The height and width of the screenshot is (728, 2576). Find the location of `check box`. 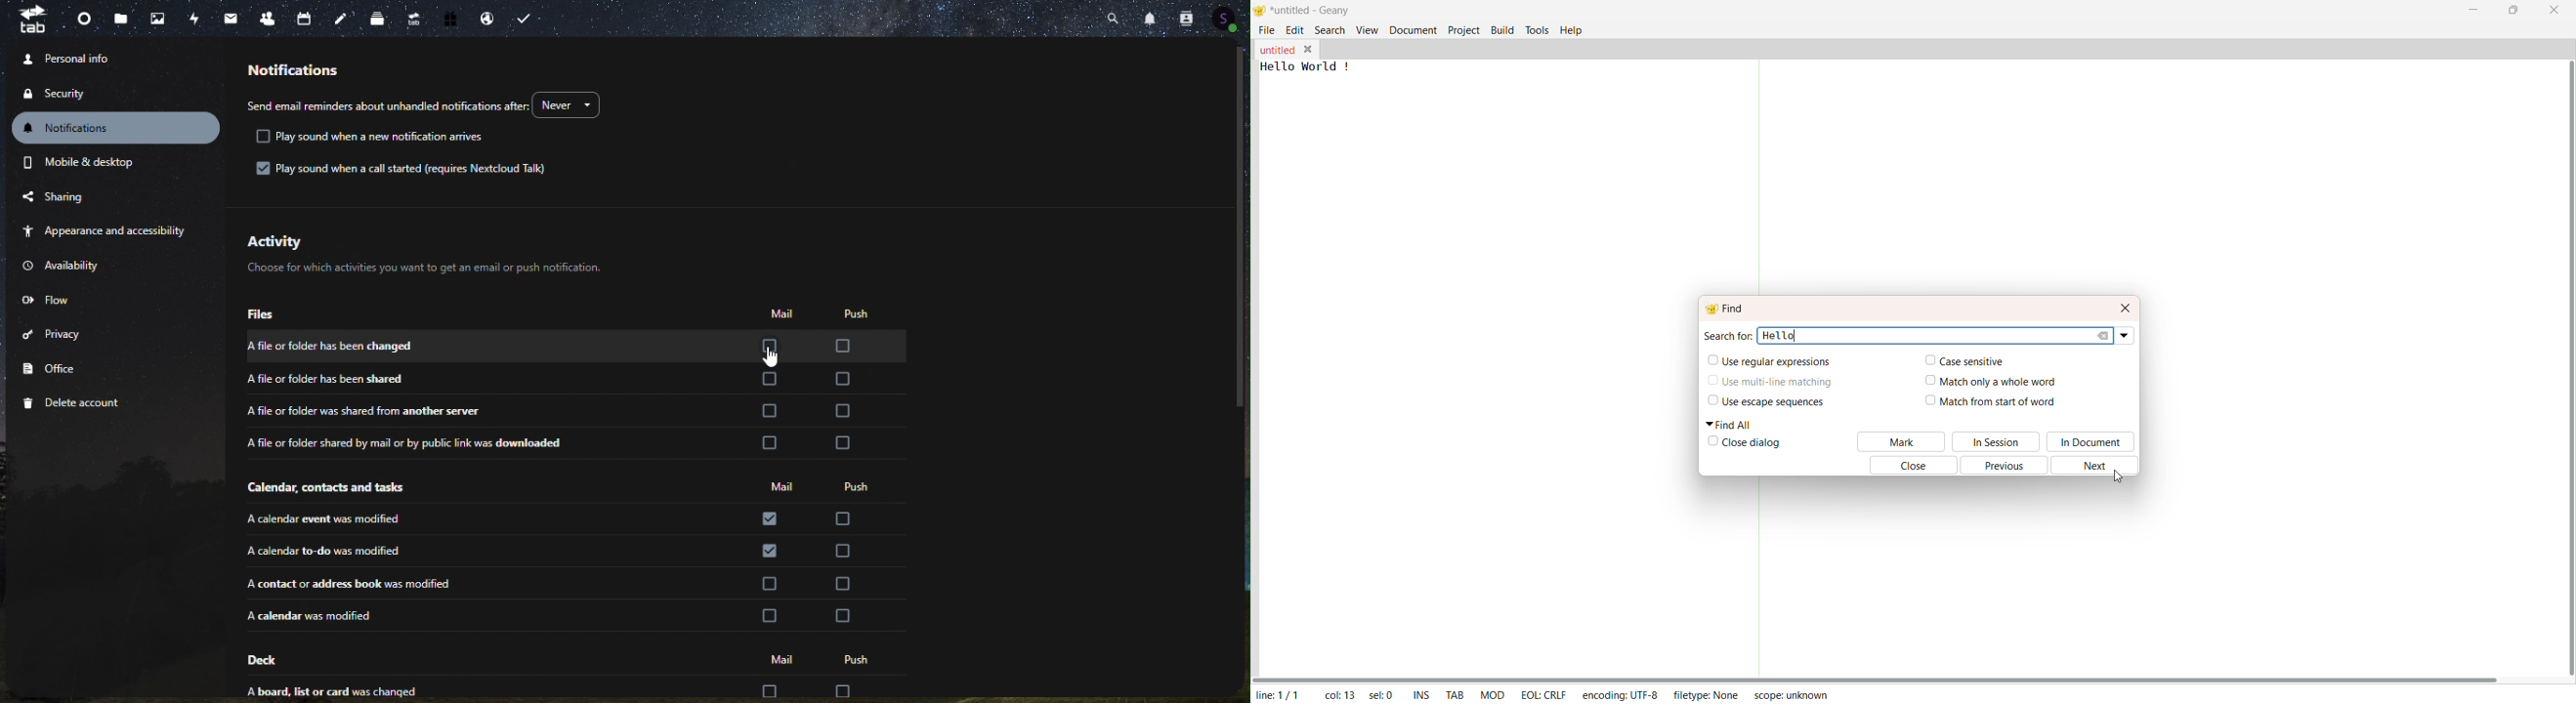

check box is located at coordinates (845, 552).